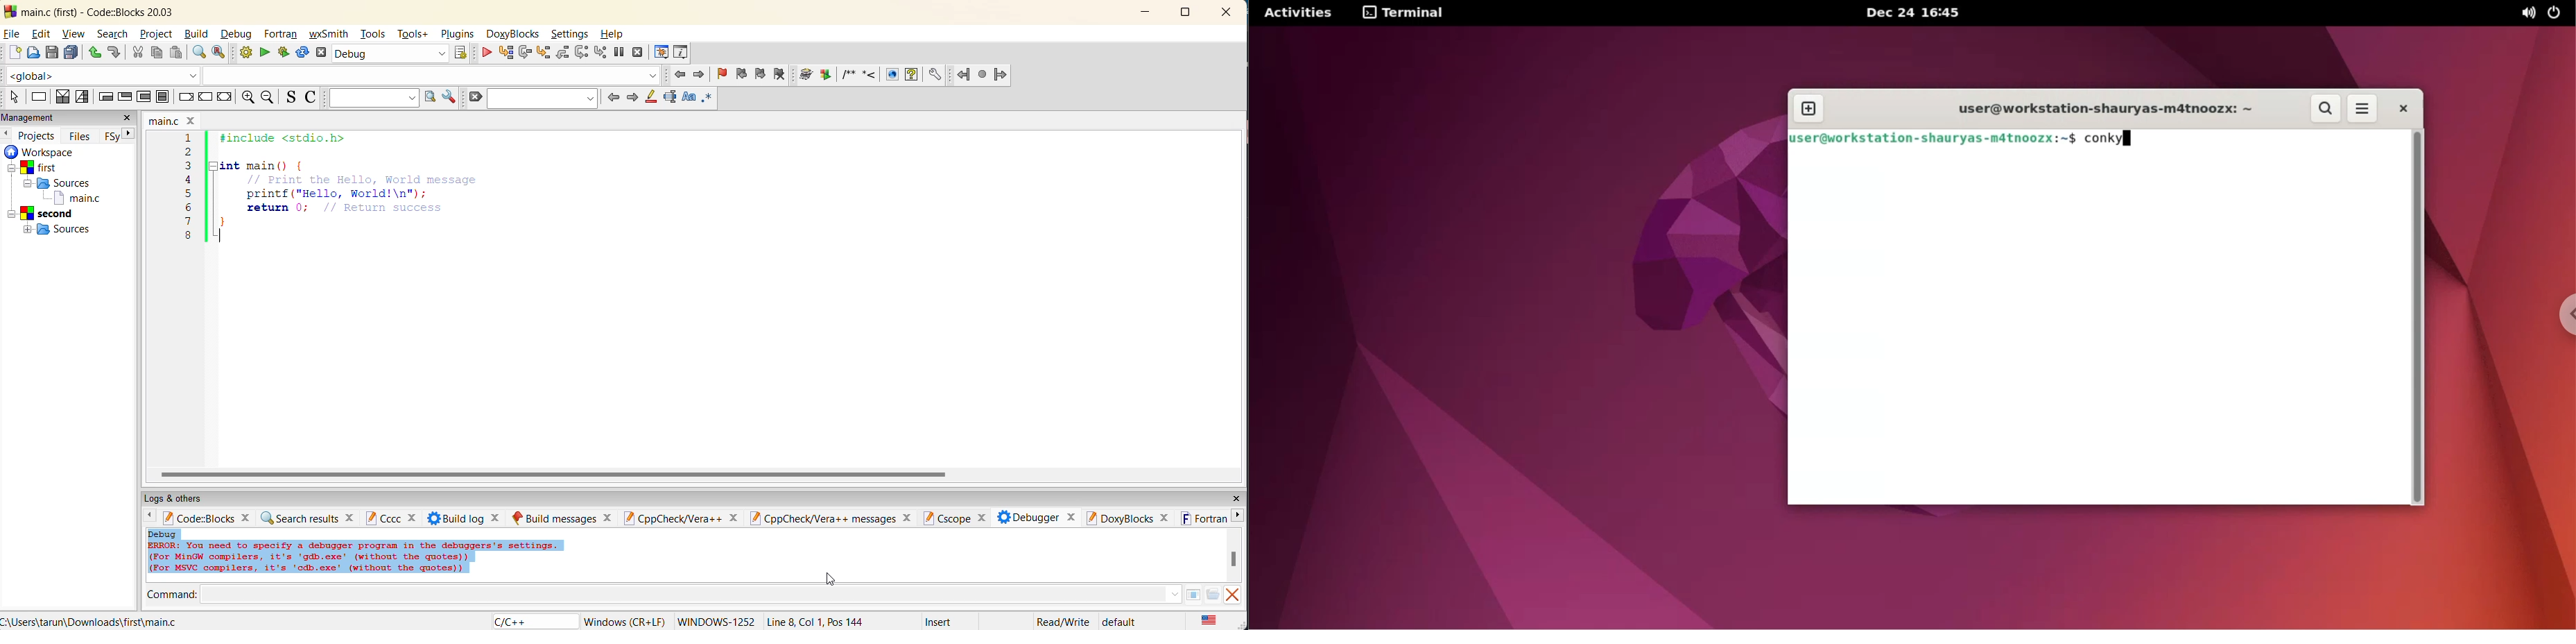 Image resolution: width=2576 pixels, height=644 pixels. Describe the element at coordinates (349, 196) in the screenshot. I see `1 #include <stdio.h>2 3 int main() { 4 // Print the Hello, World message 5 printf{"Hello, World!\n"}; 6 return 0; // Return success 7 8 ` at that location.